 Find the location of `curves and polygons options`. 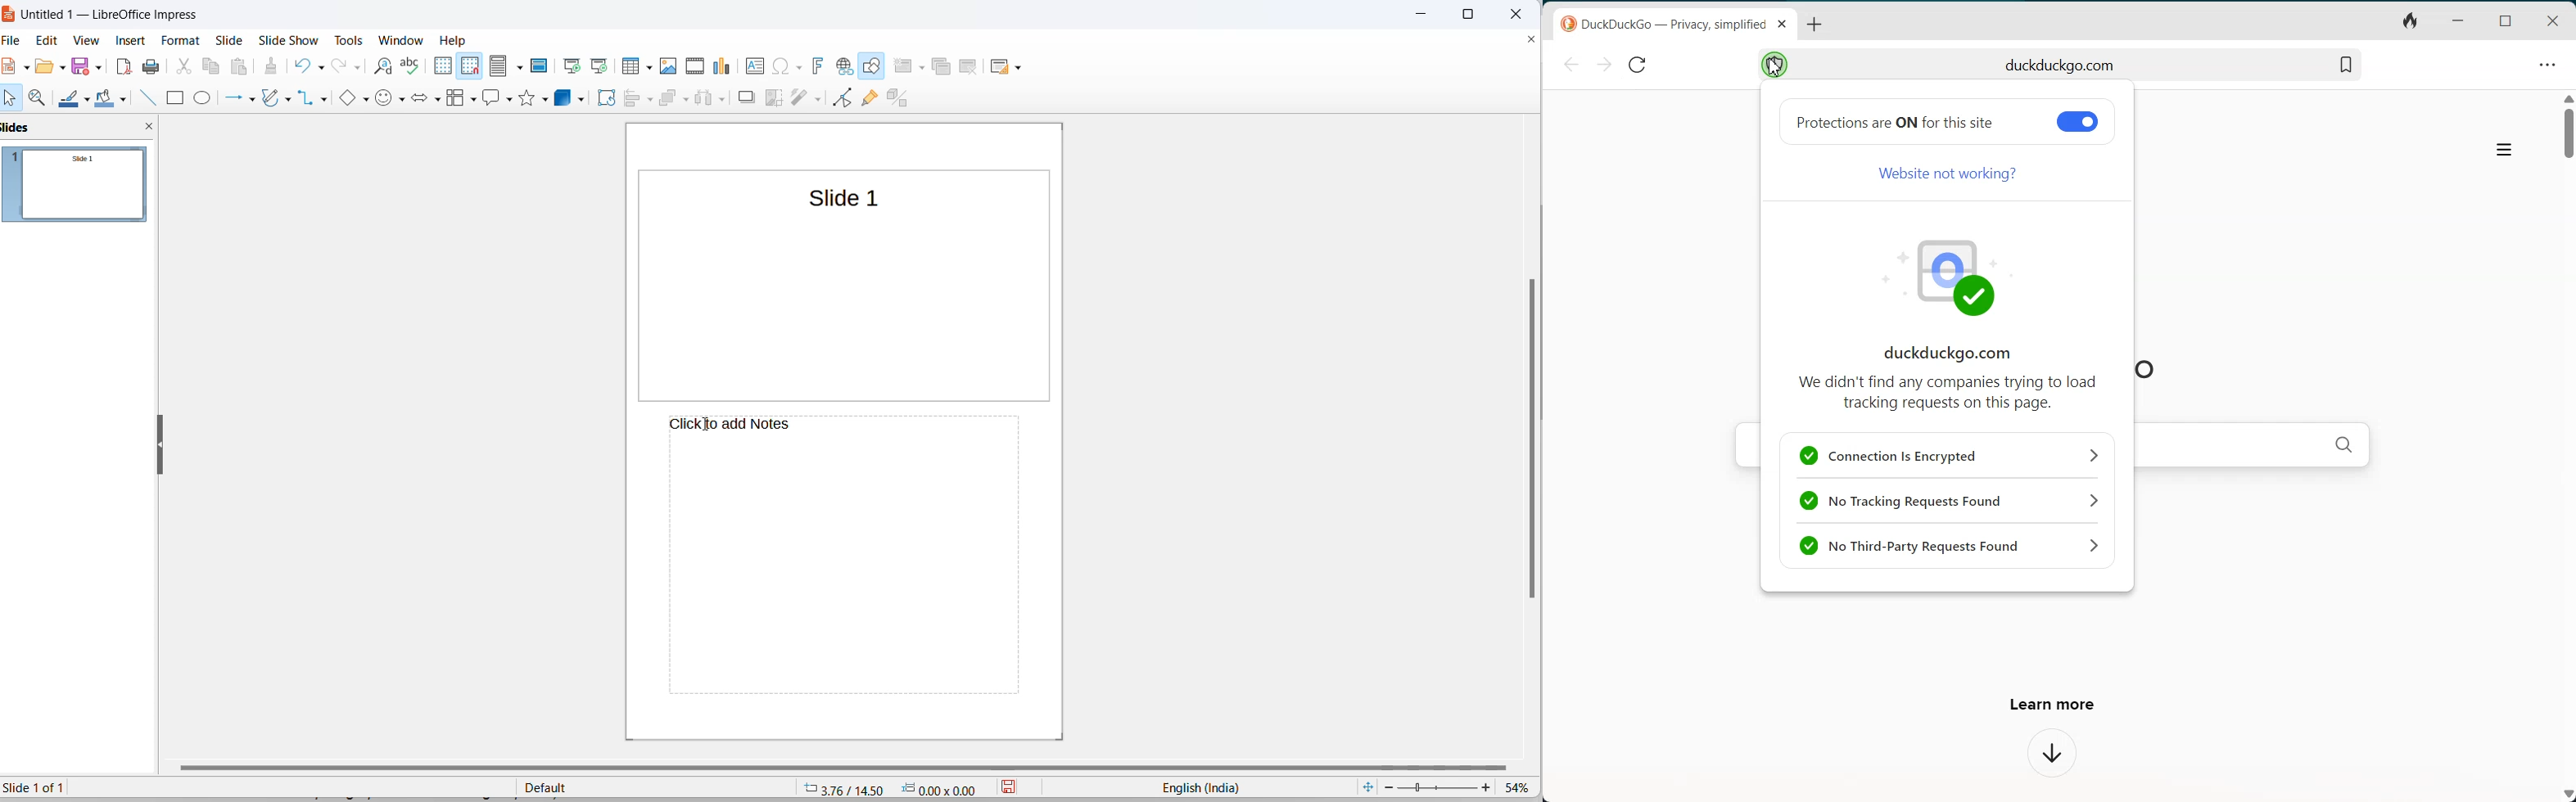

curves and polygons options is located at coordinates (292, 98).